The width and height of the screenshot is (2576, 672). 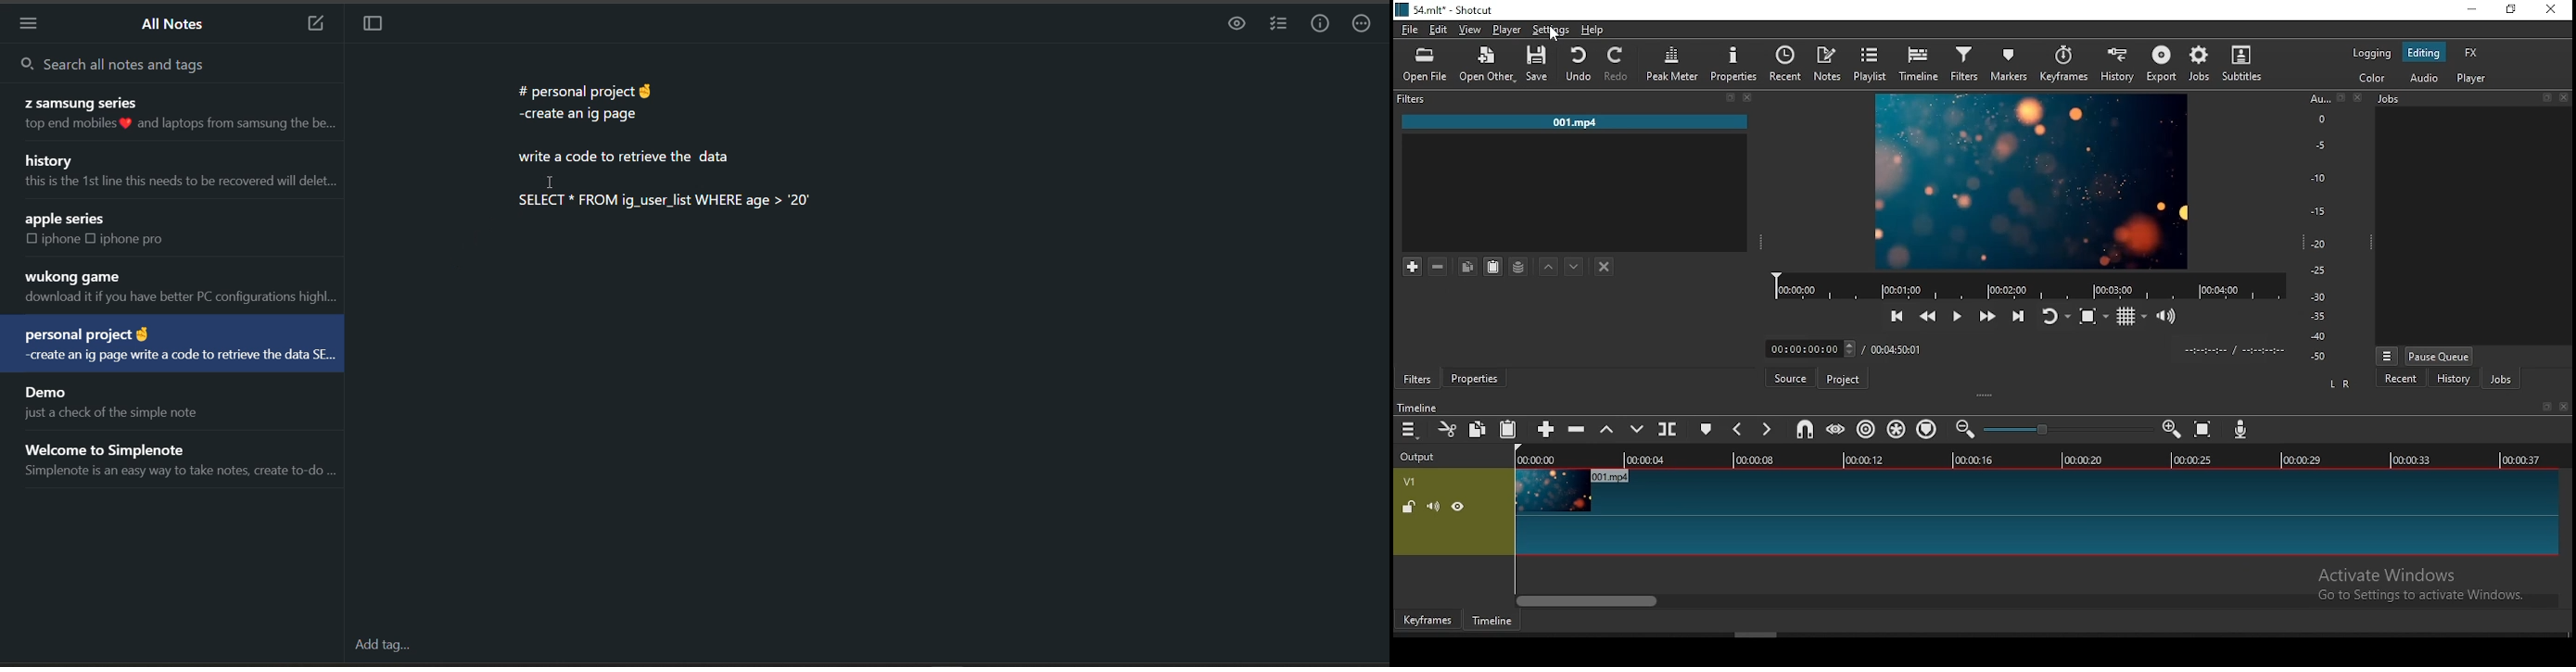 What do you see at coordinates (2037, 599) in the screenshot?
I see `scroll bar` at bounding box center [2037, 599].